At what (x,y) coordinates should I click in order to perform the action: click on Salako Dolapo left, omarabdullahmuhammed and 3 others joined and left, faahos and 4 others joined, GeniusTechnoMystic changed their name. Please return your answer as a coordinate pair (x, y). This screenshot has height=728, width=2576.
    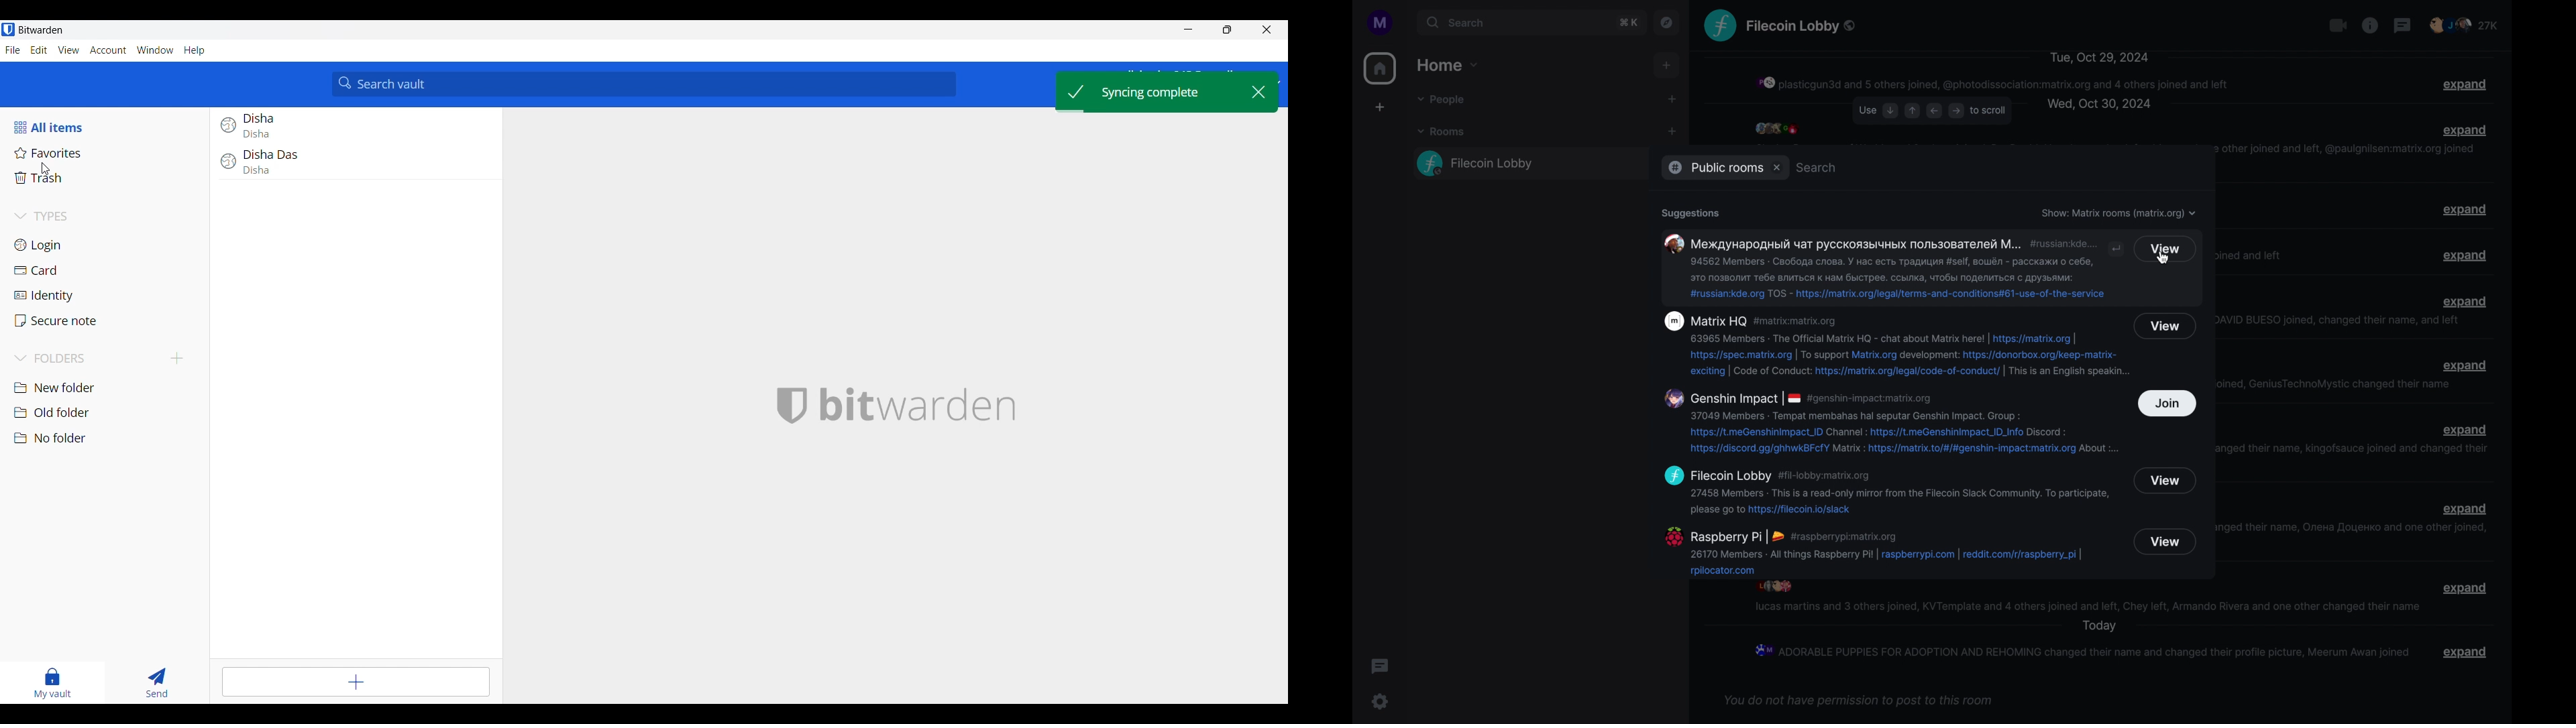
    Looking at the image, I should click on (2339, 384).